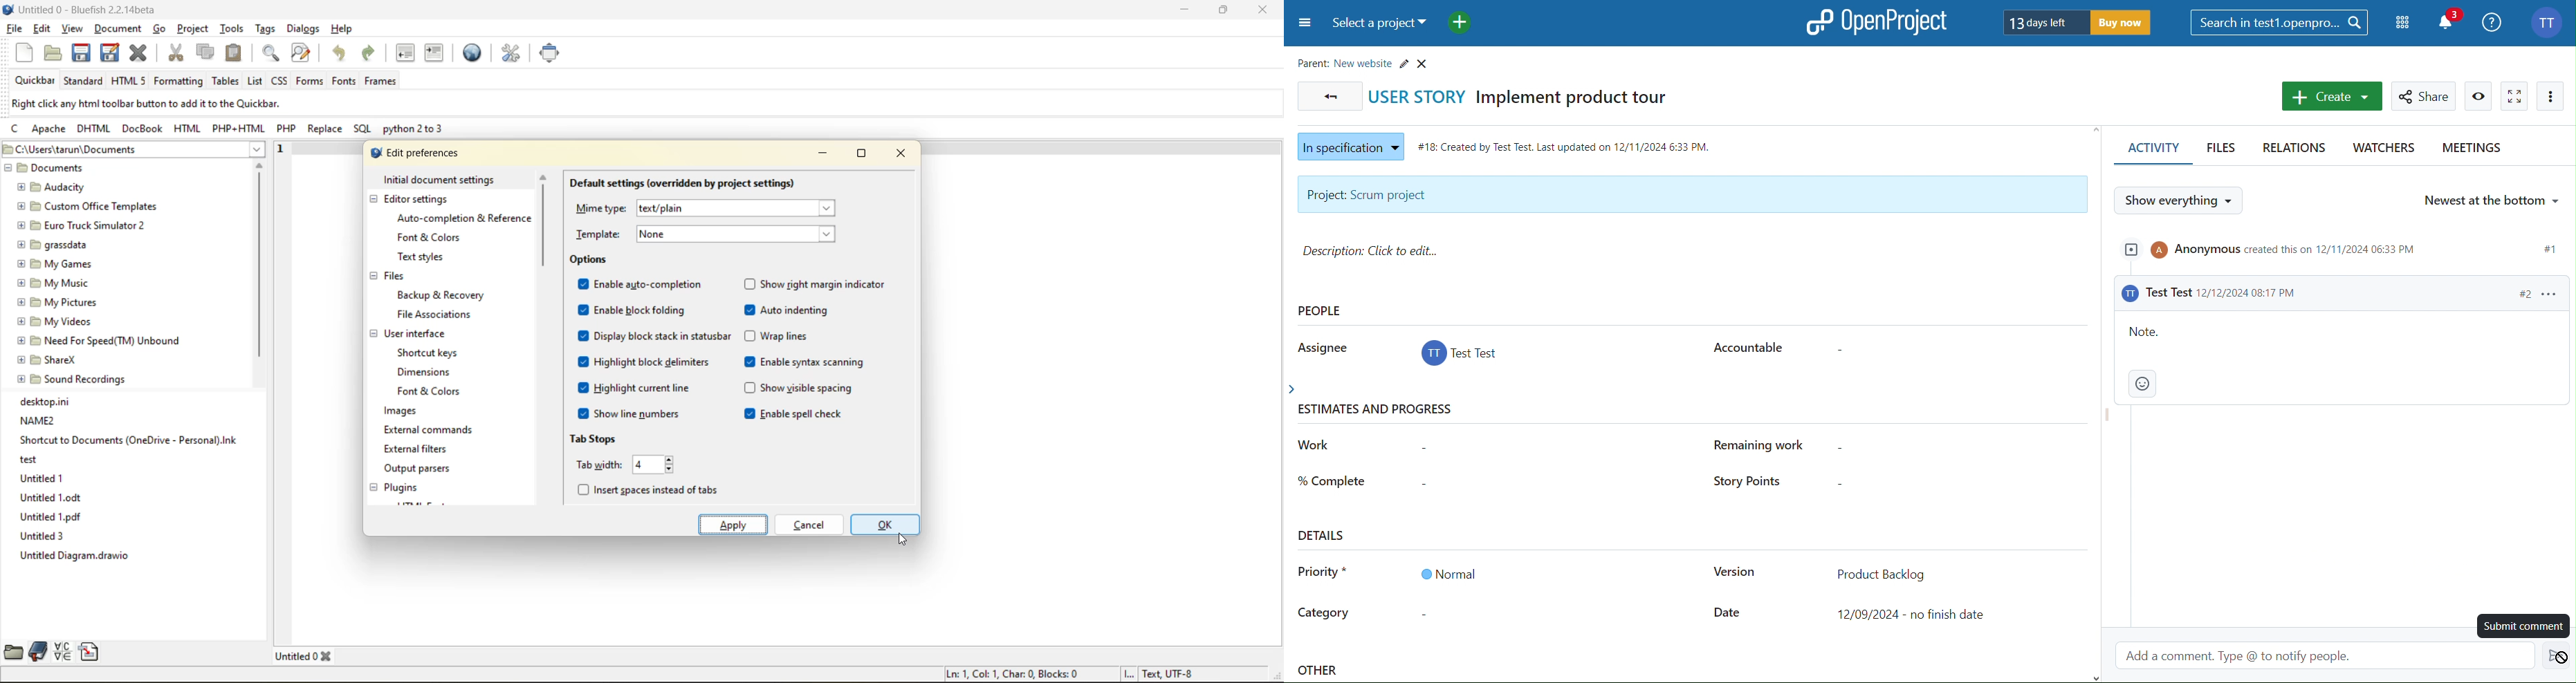  What do you see at coordinates (11, 654) in the screenshot?
I see `file browser` at bounding box center [11, 654].